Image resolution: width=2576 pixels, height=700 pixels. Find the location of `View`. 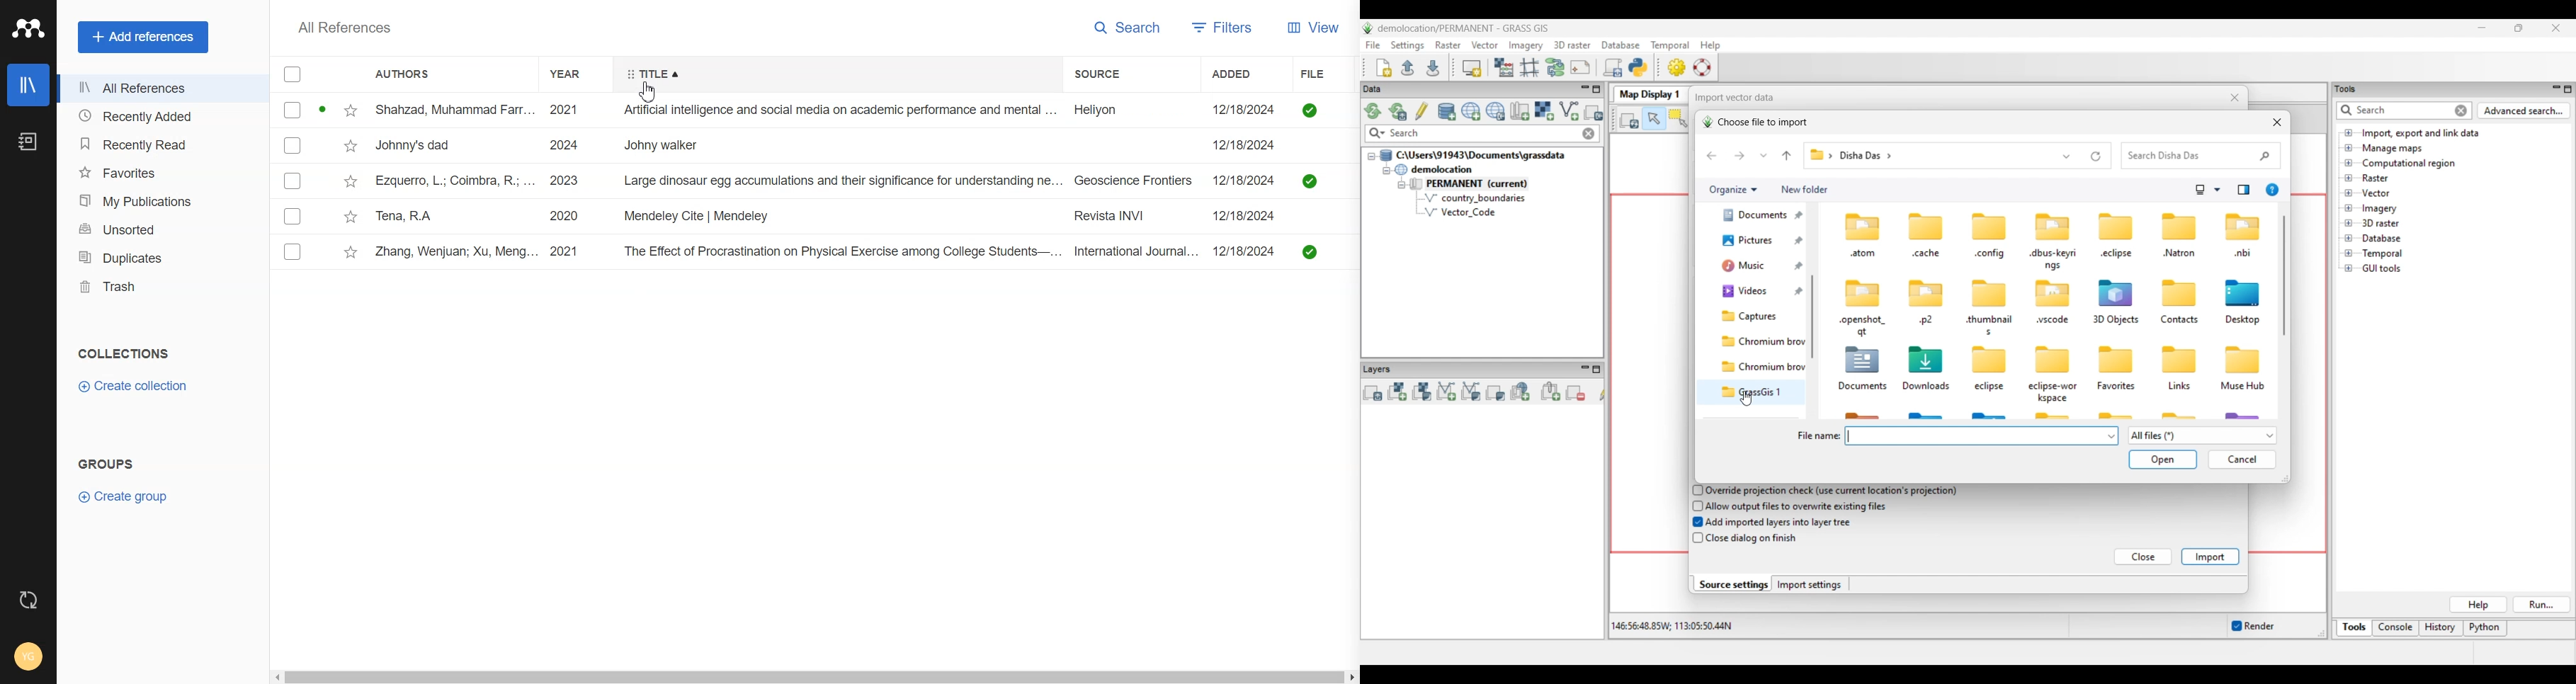

View is located at coordinates (1317, 27).